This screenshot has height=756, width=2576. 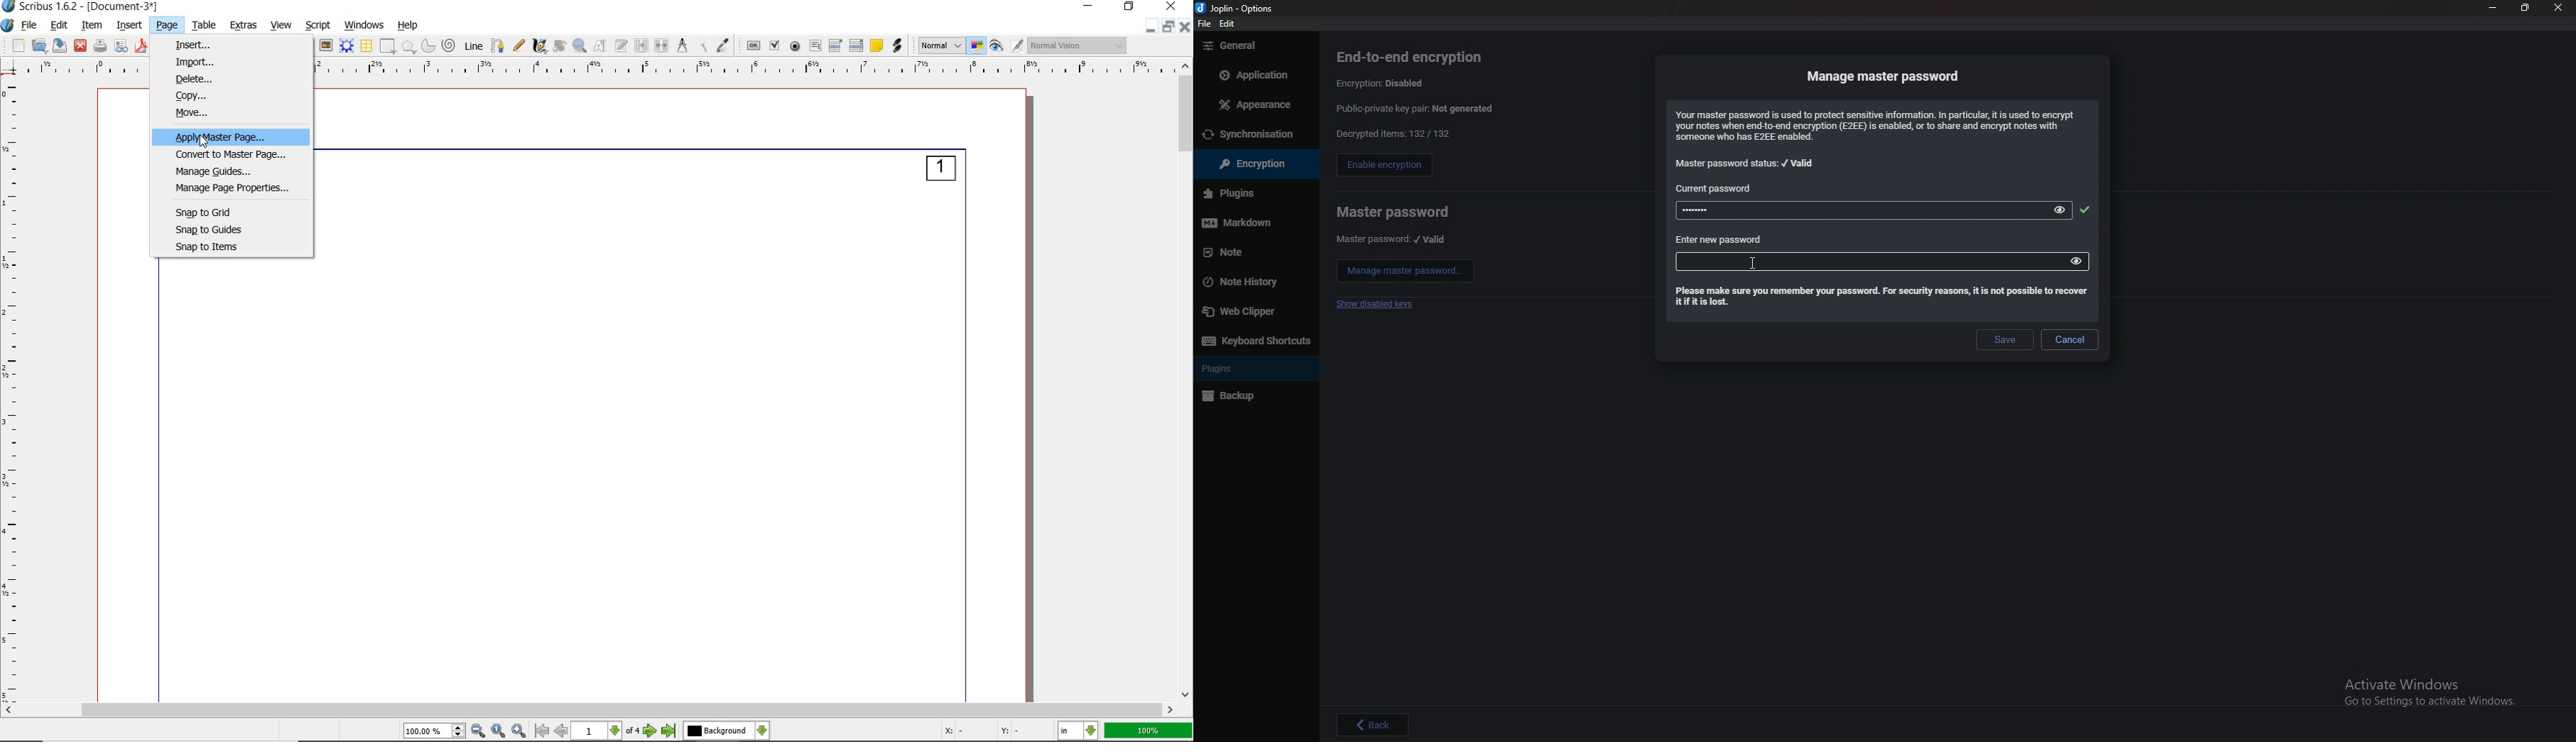 What do you see at coordinates (1249, 397) in the screenshot?
I see `backup` at bounding box center [1249, 397].